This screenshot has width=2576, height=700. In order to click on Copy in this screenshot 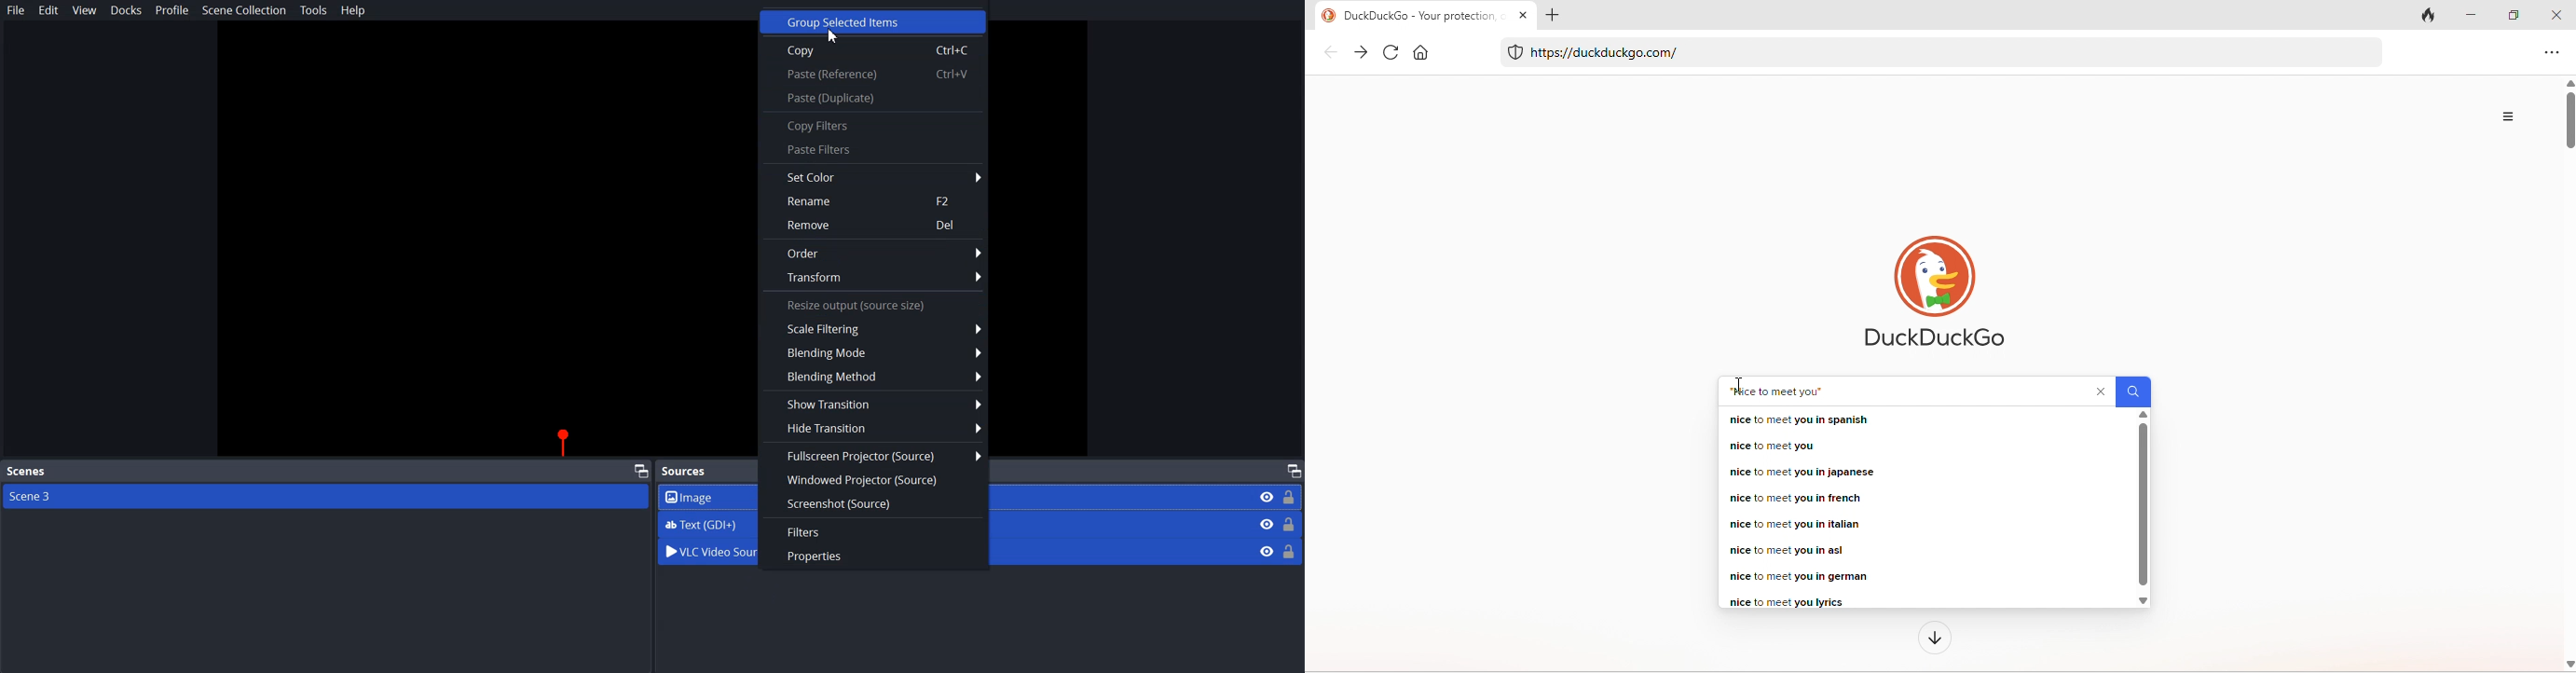, I will do `click(873, 50)`.